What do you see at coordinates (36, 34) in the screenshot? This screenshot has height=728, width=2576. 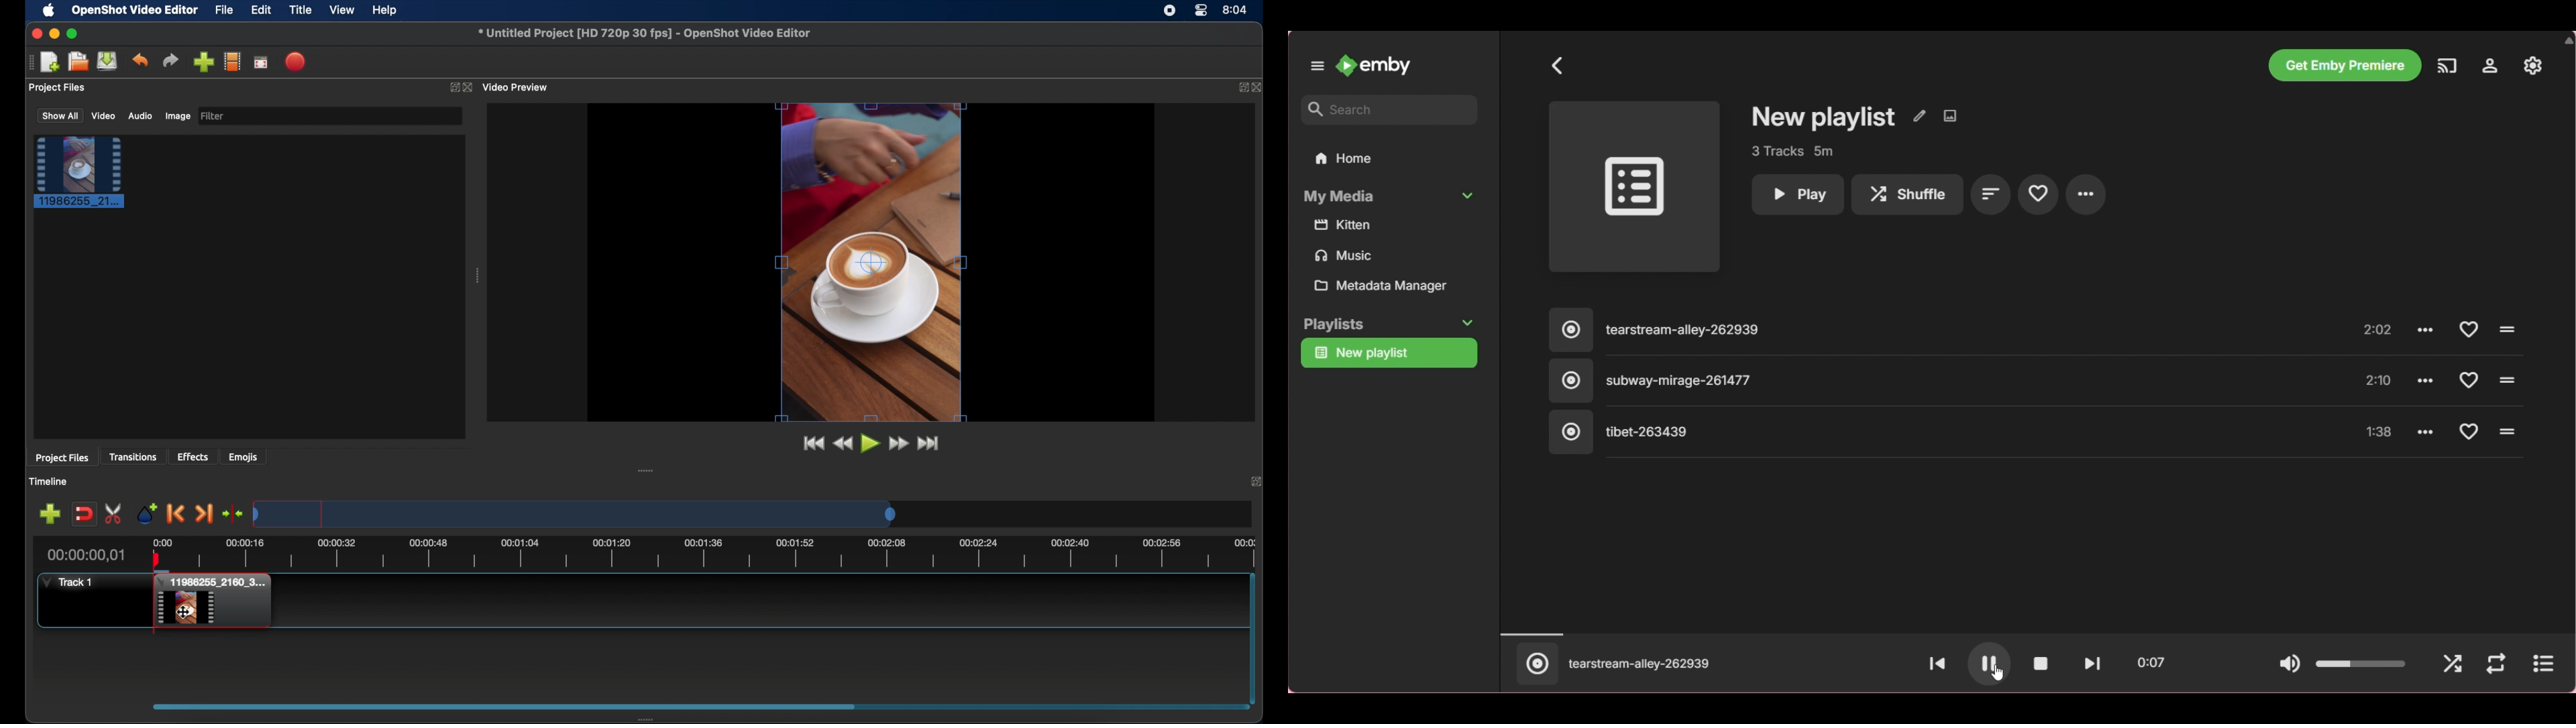 I see `close` at bounding box center [36, 34].